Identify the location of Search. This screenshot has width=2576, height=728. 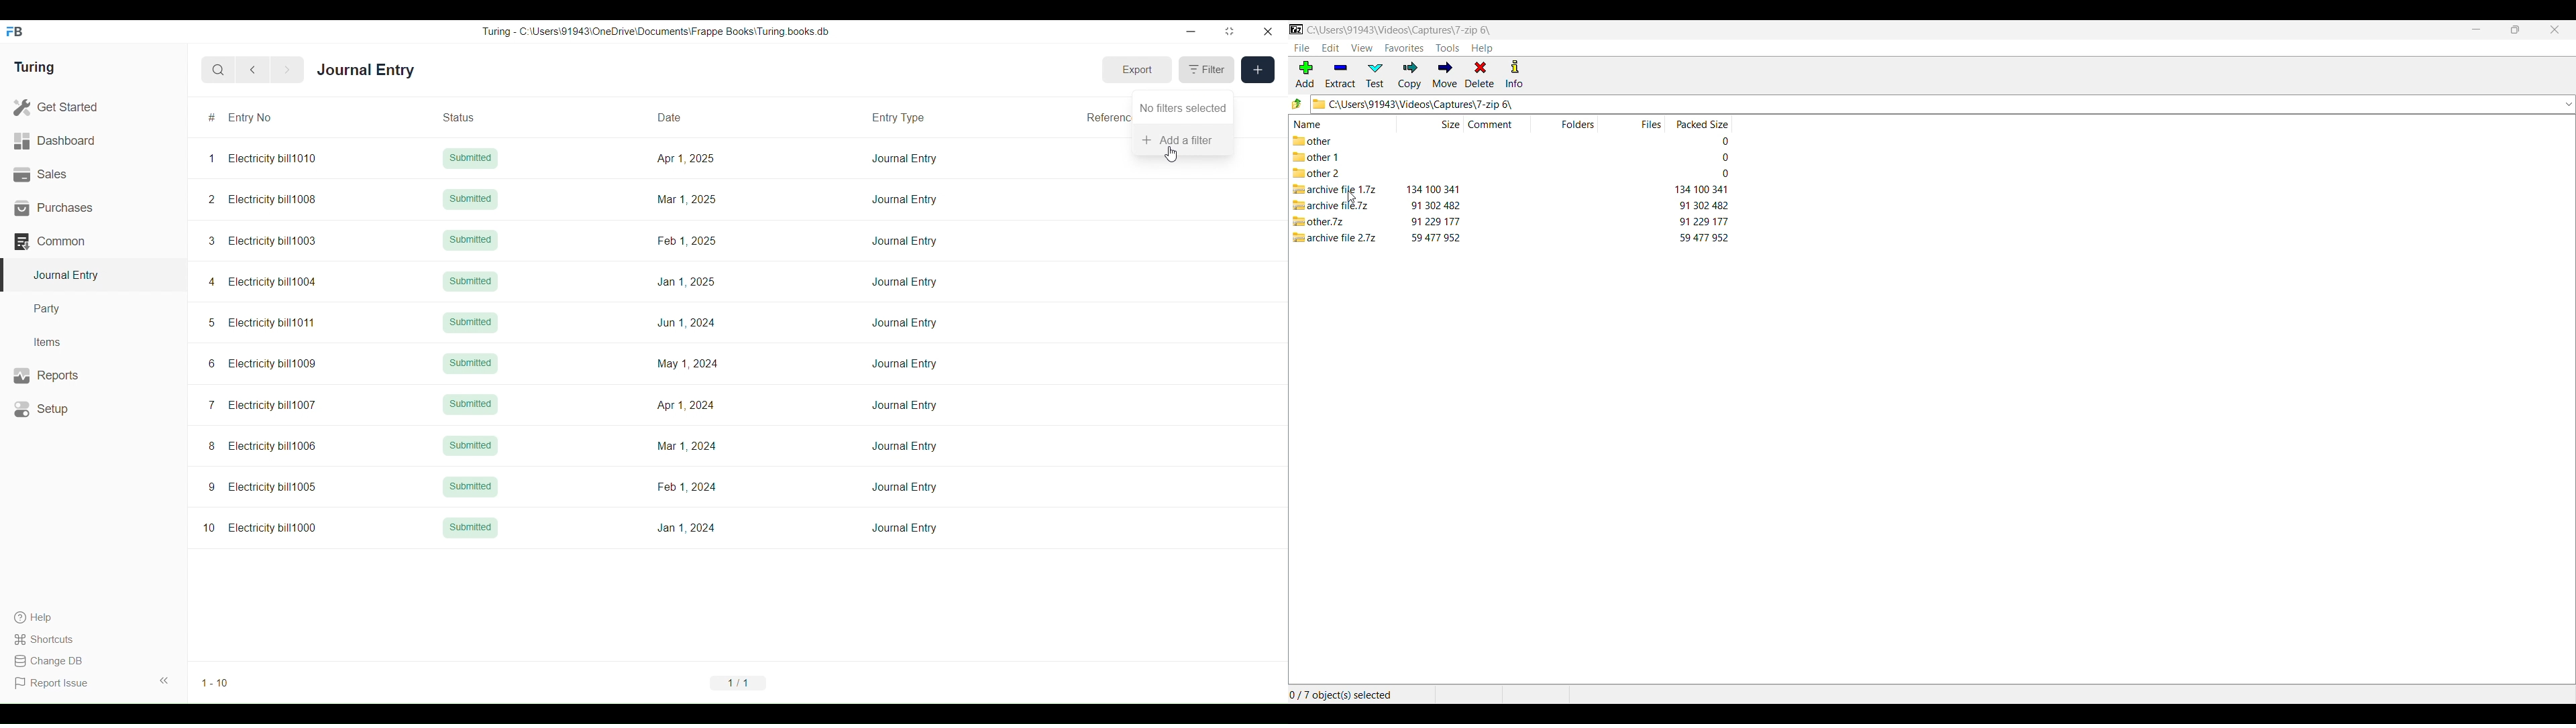
(218, 70).